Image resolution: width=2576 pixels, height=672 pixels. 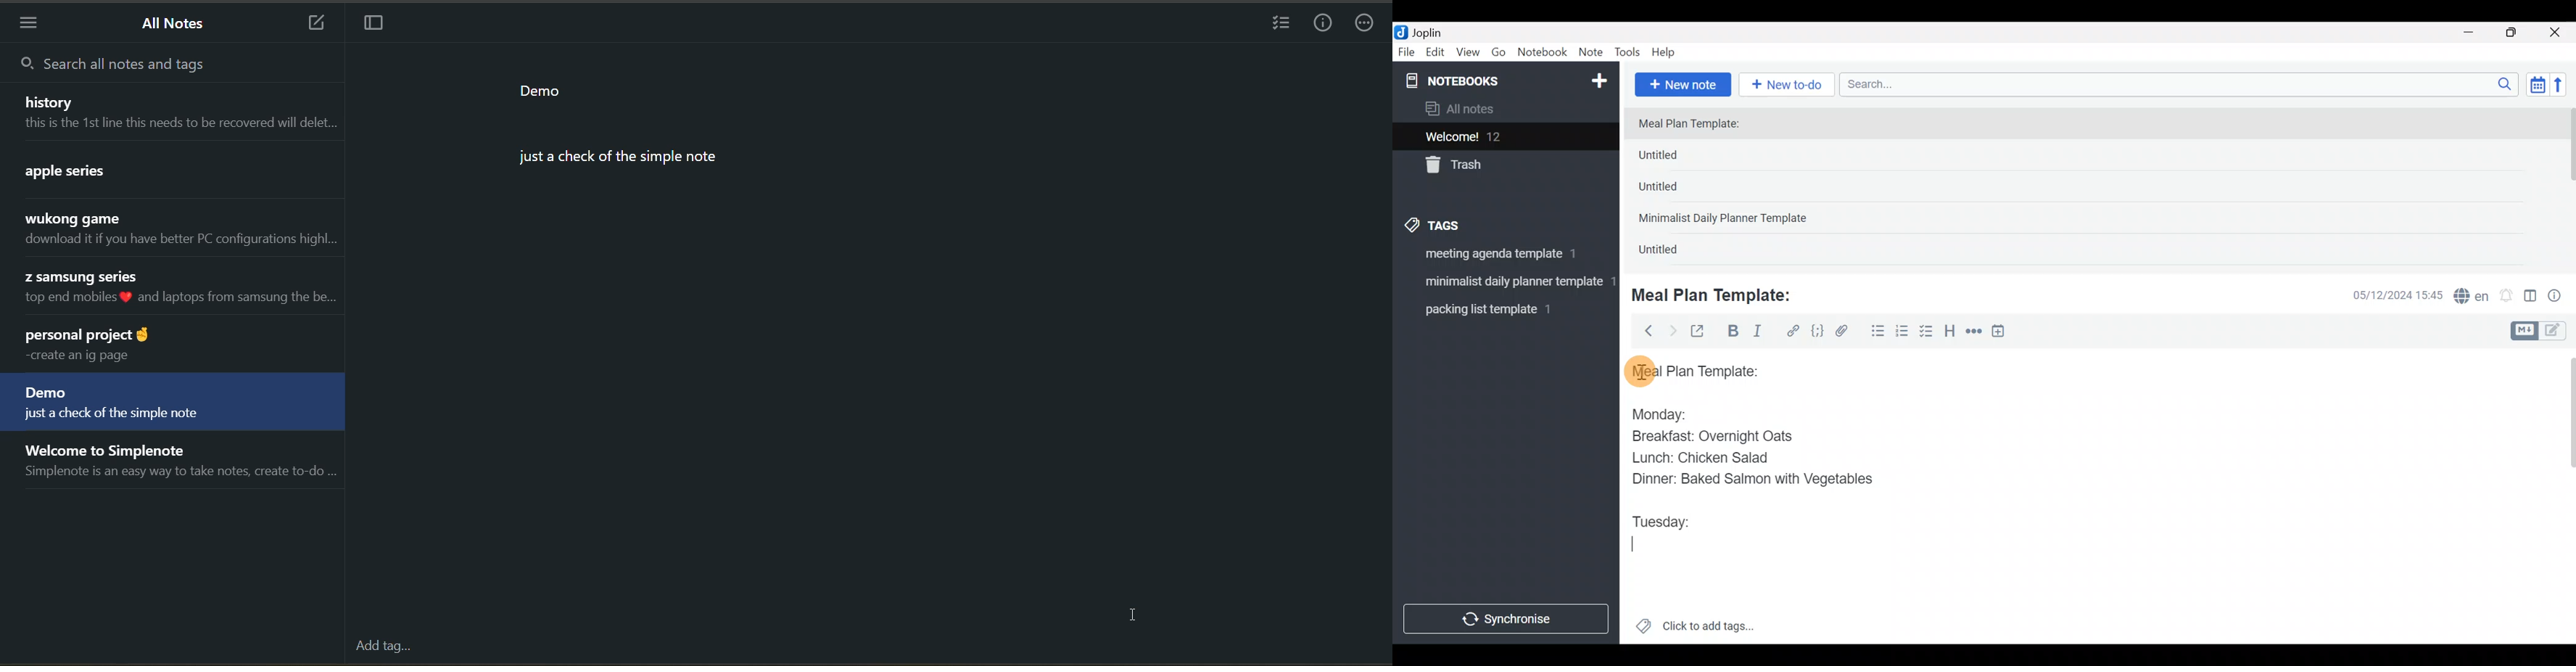 What do you see at coordinates (2564, 88) in the screenshot?
I see `Reverse sort` at bounding box center [2564, 88].